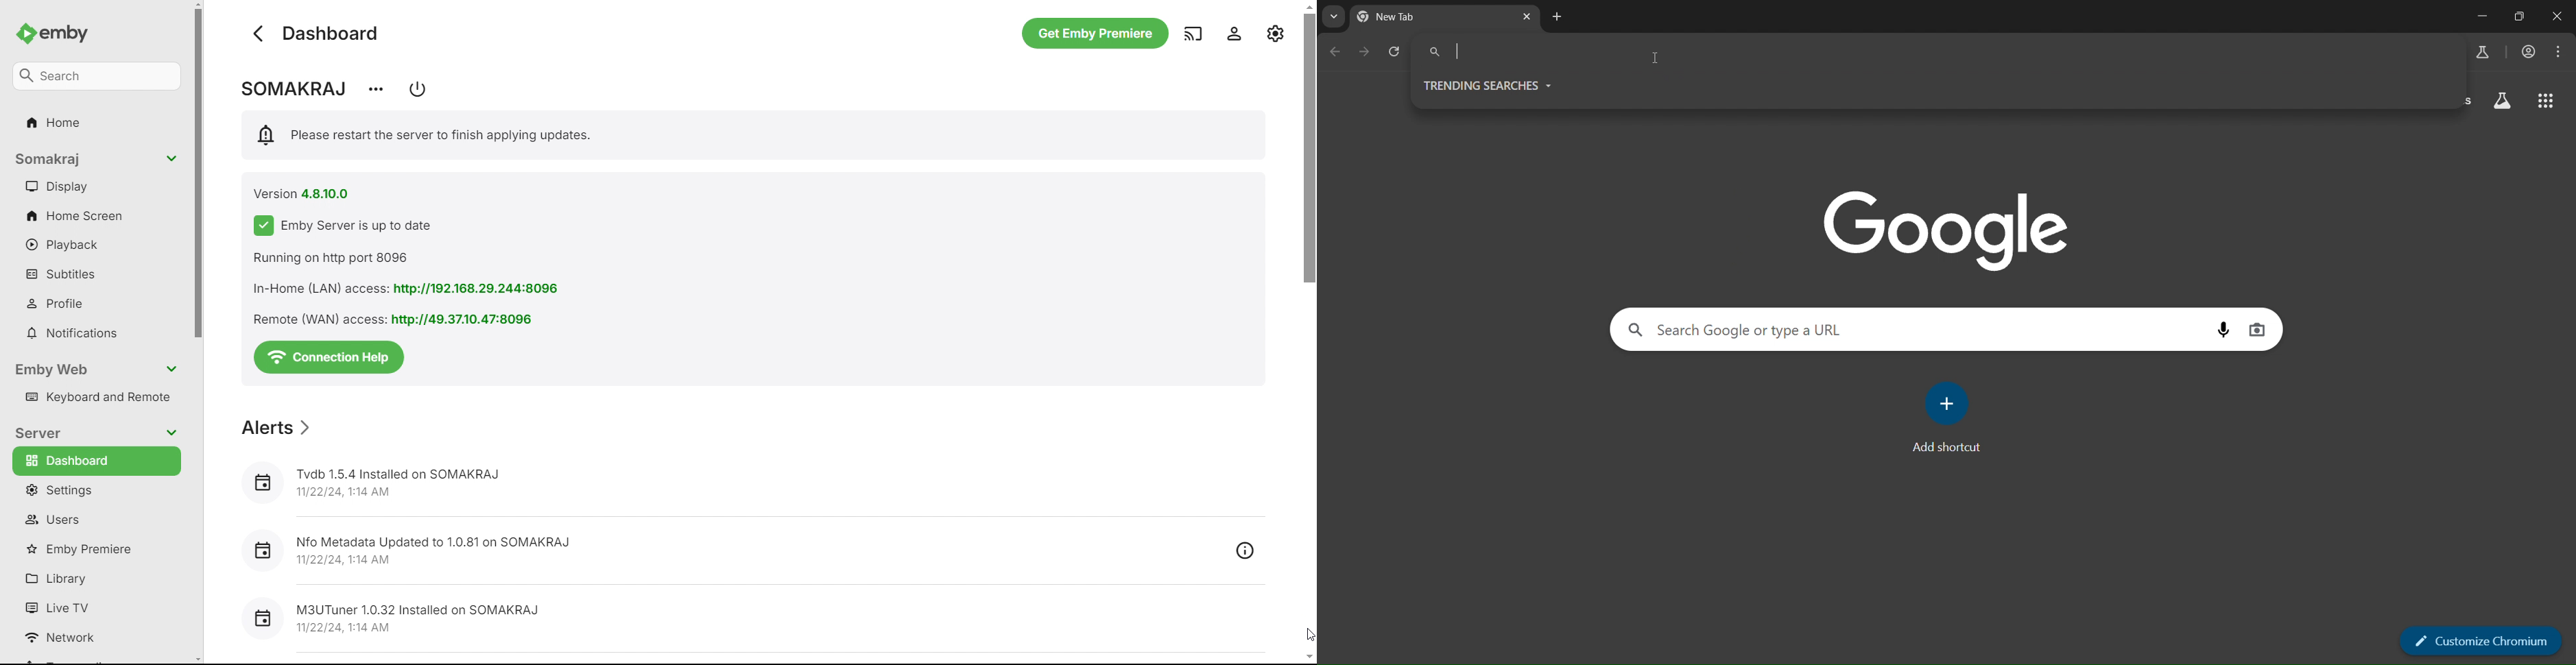 This screenshot has width=2576, height=672. I want to click on trending searches, so click(1489, 84).